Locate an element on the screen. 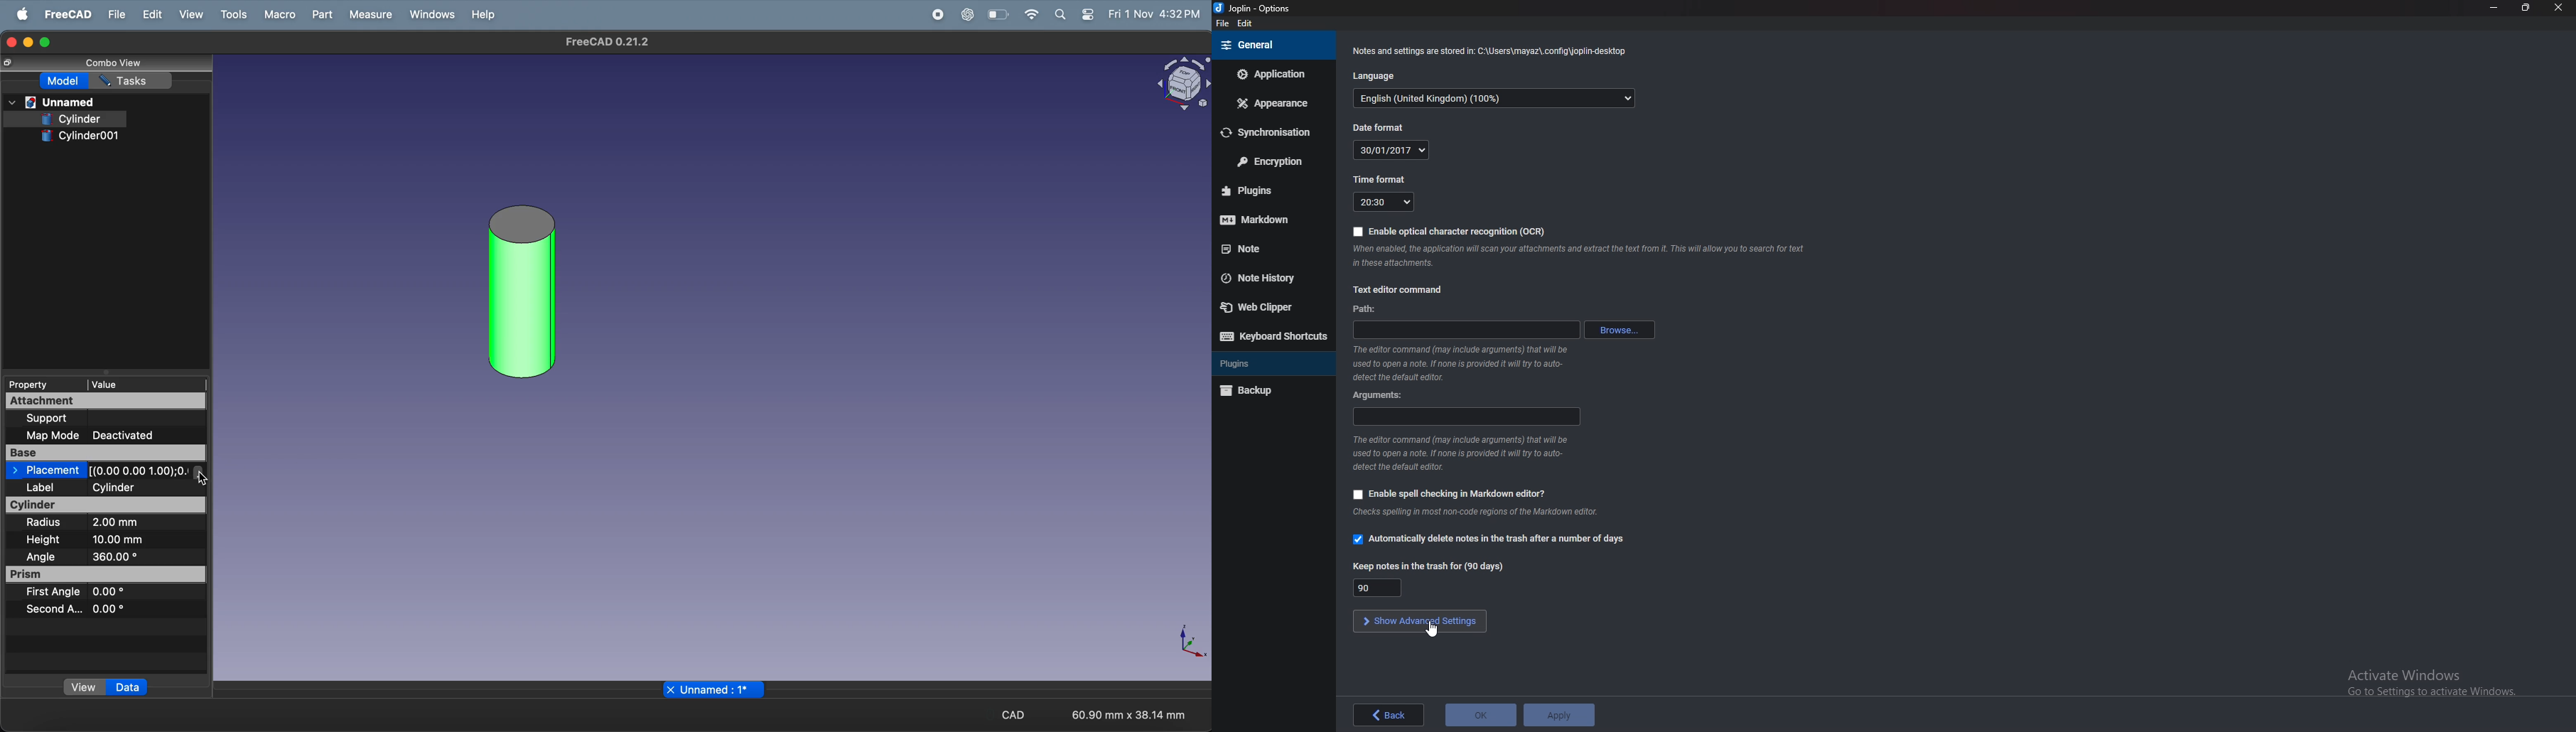 Image resolution: width=2576 pixels, height=756 pixels. height is located at coordinates (45, 541).